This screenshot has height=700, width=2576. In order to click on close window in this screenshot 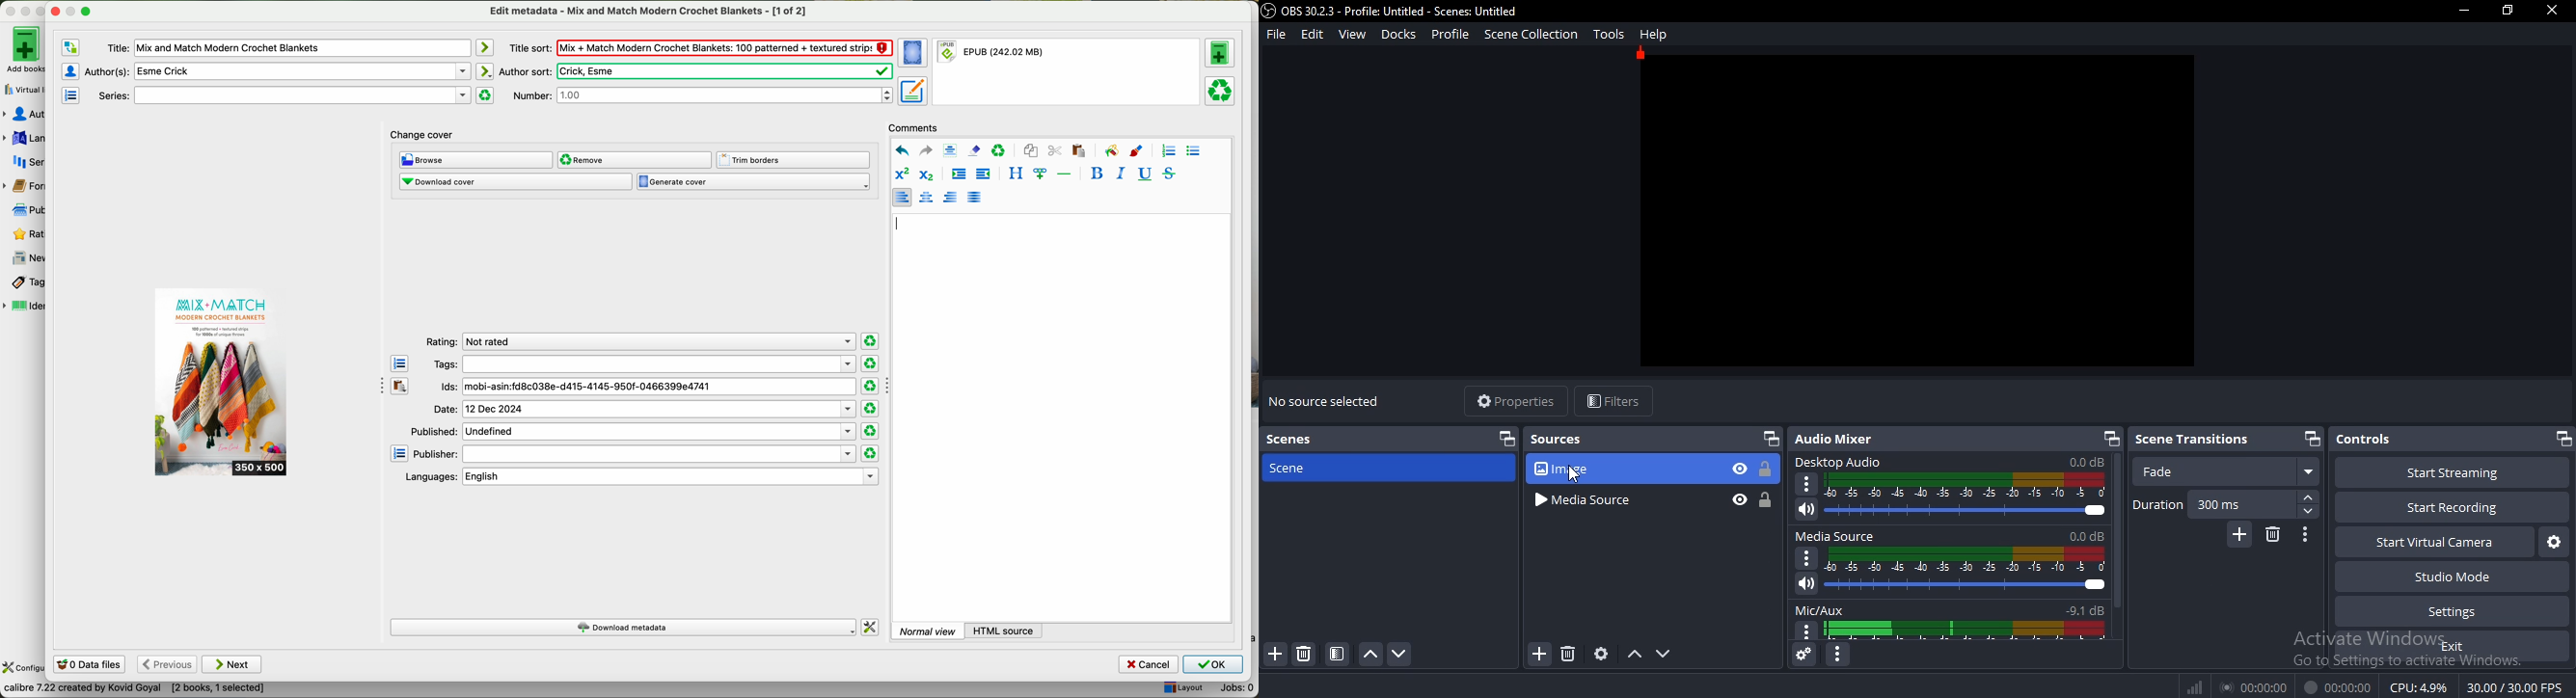, I will do `click(56, 10)`.